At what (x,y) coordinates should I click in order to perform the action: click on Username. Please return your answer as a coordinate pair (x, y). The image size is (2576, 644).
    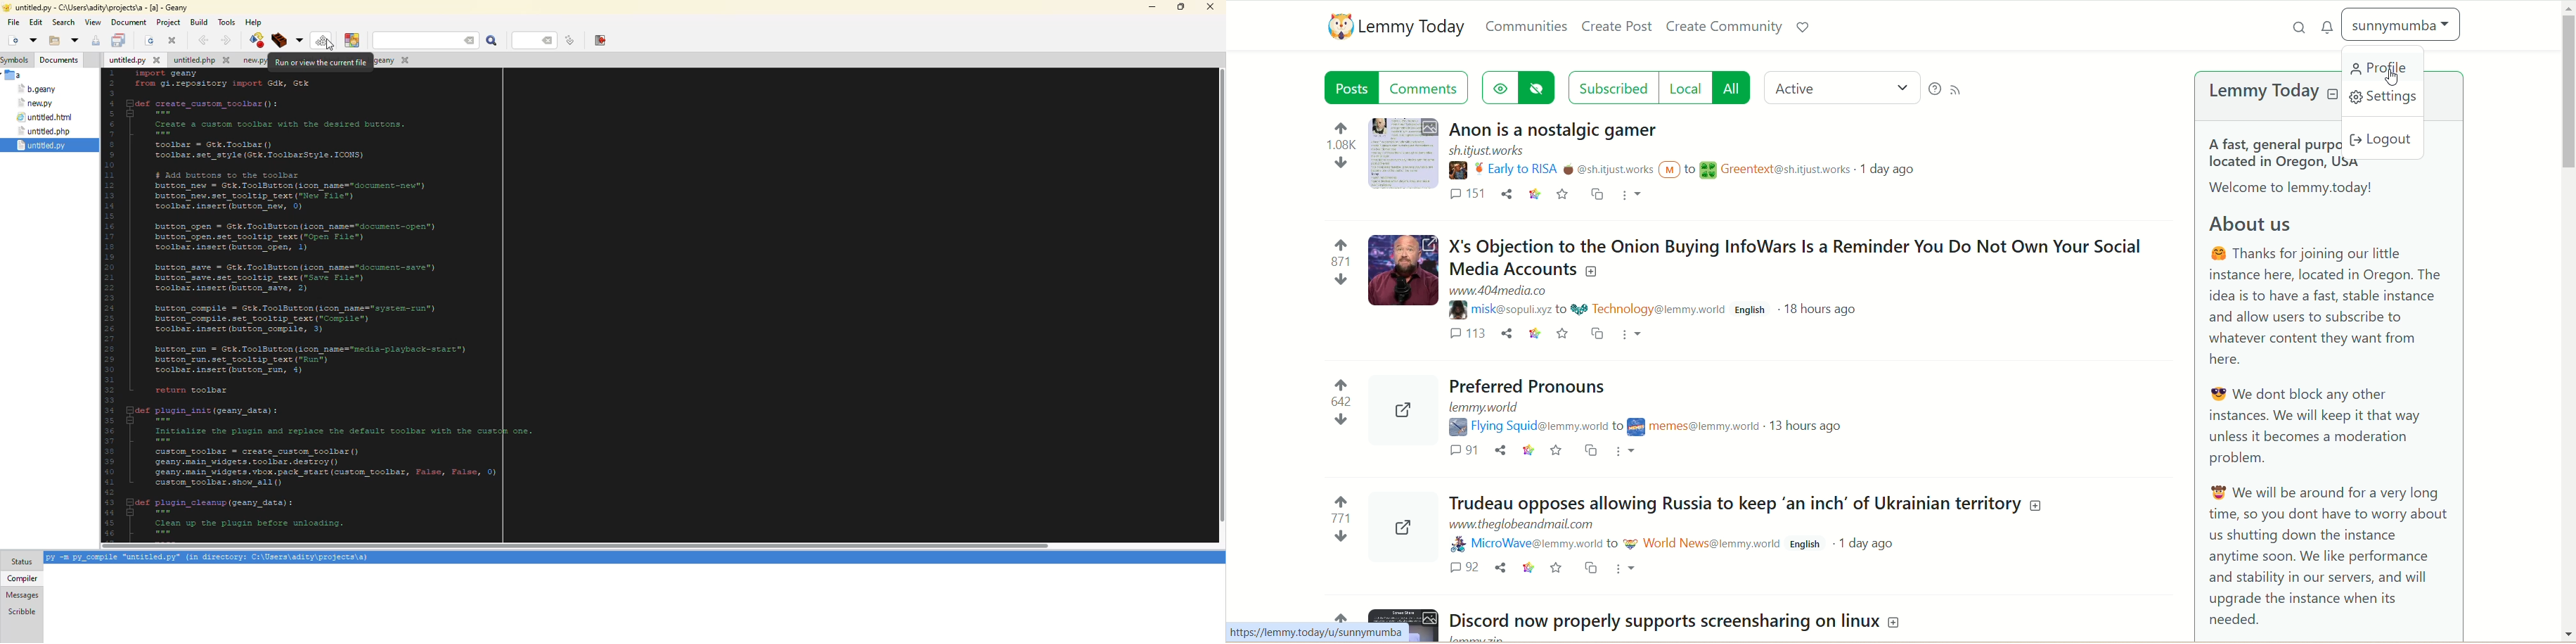
    Looking at the image, I should click on (1553, 170).